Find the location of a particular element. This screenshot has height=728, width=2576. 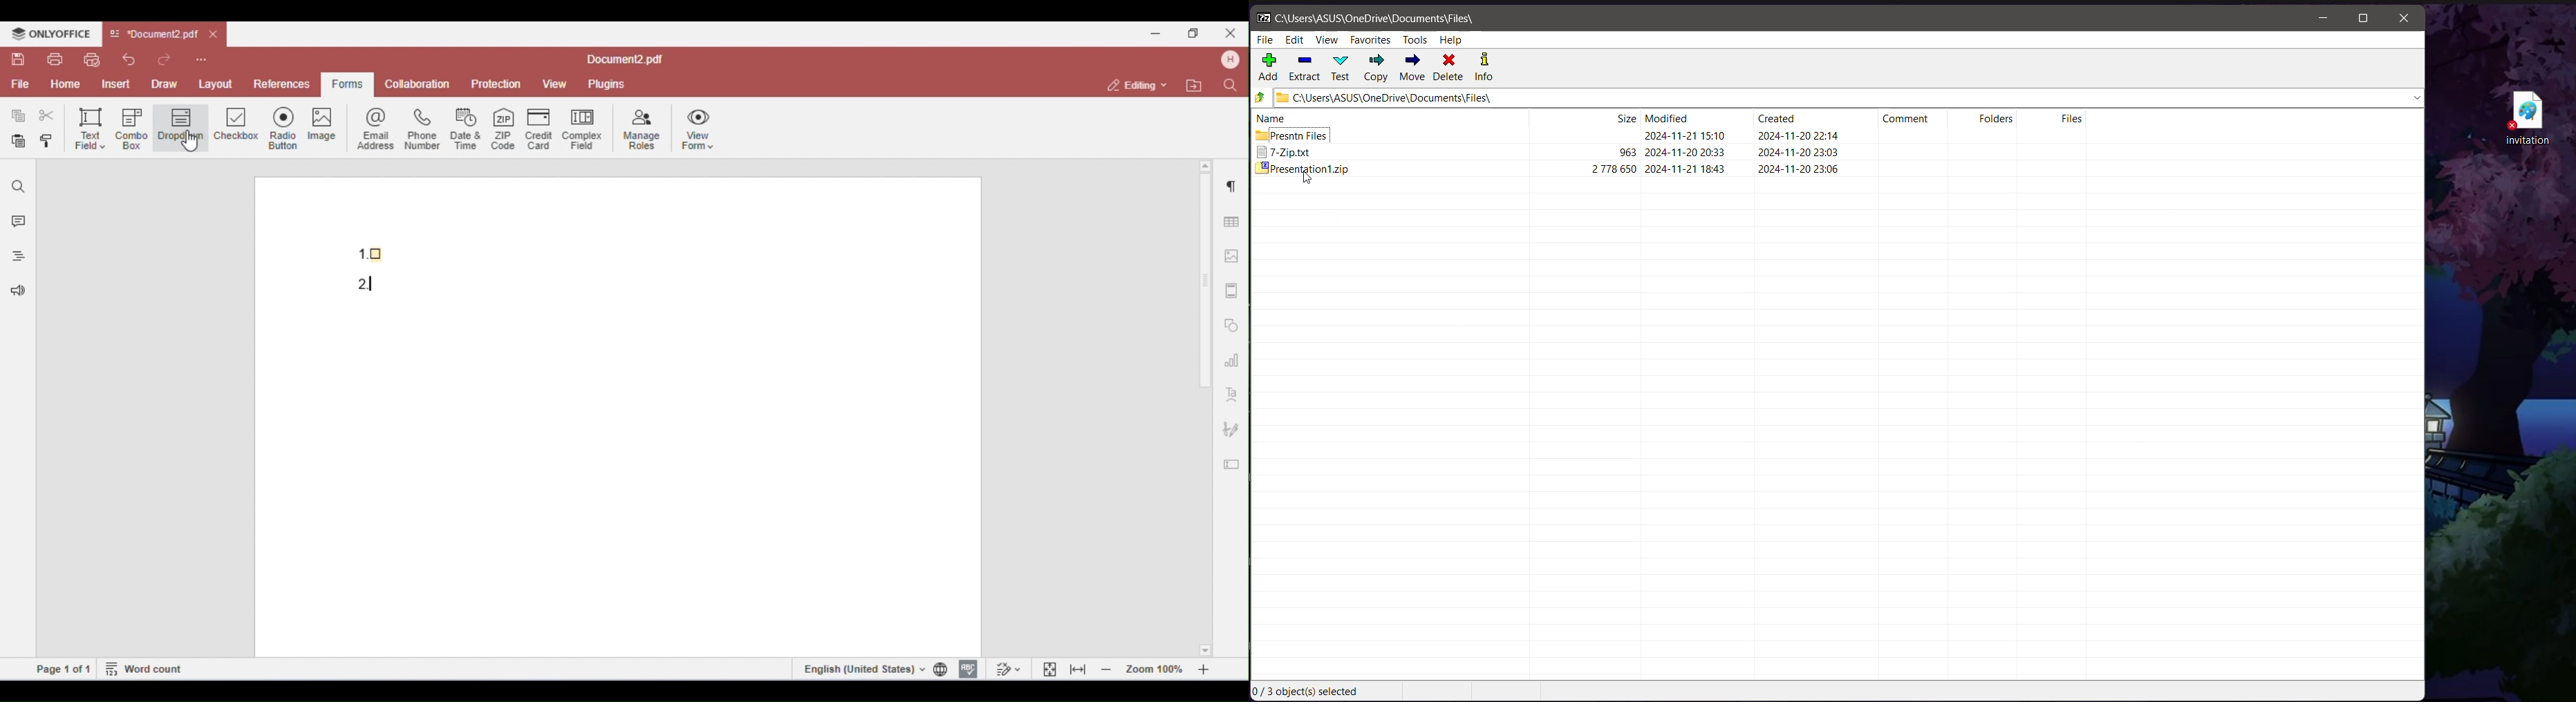

Close is located at coordinates (2403, 19).